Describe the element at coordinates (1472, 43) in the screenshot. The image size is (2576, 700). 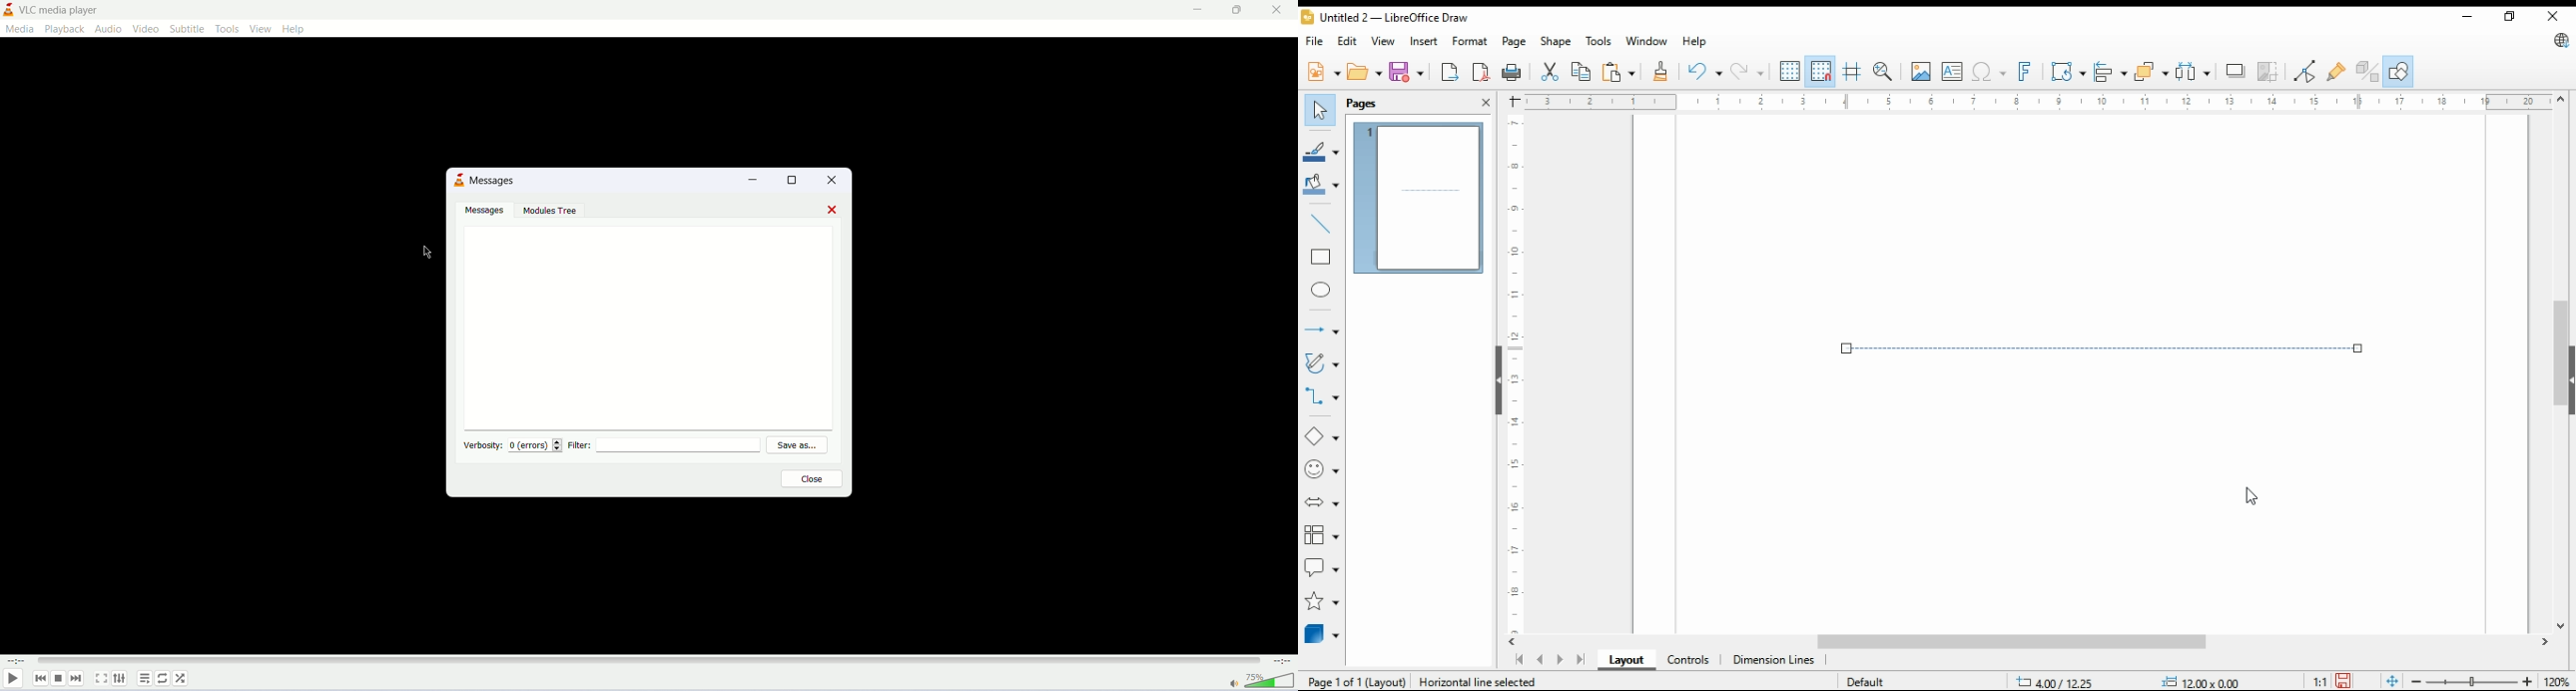
I see `format` at that location.